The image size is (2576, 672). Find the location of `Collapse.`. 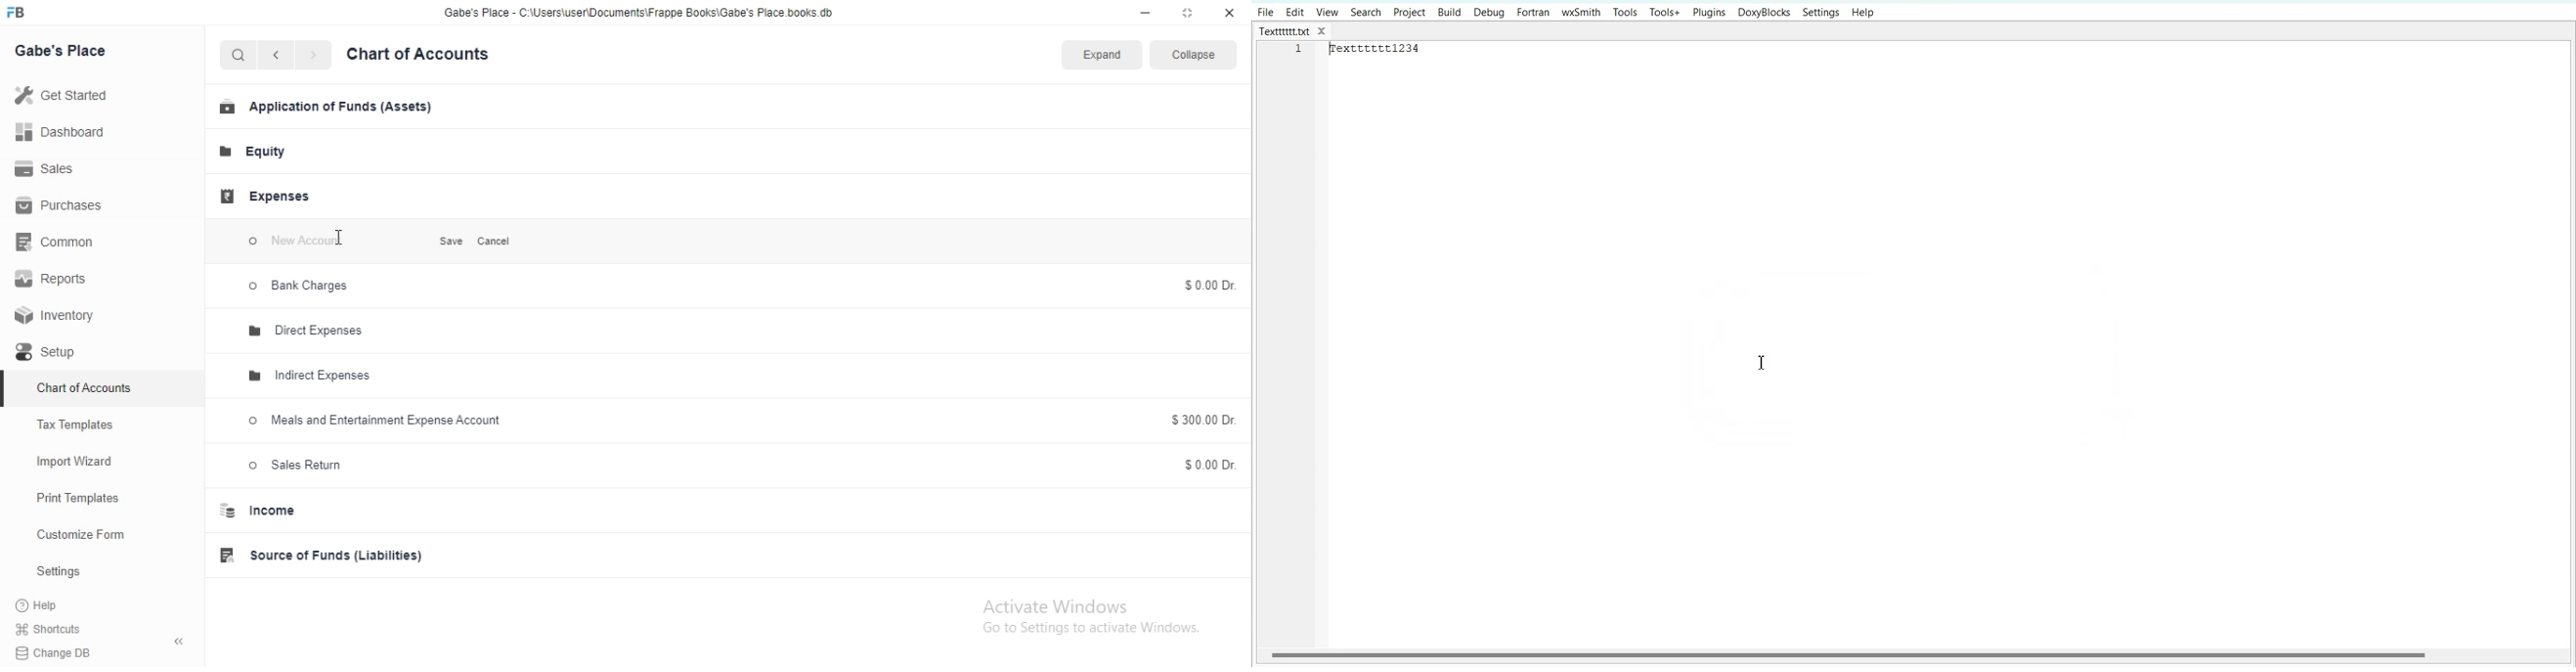

Collapse. is located at coordinates (1198, 56).